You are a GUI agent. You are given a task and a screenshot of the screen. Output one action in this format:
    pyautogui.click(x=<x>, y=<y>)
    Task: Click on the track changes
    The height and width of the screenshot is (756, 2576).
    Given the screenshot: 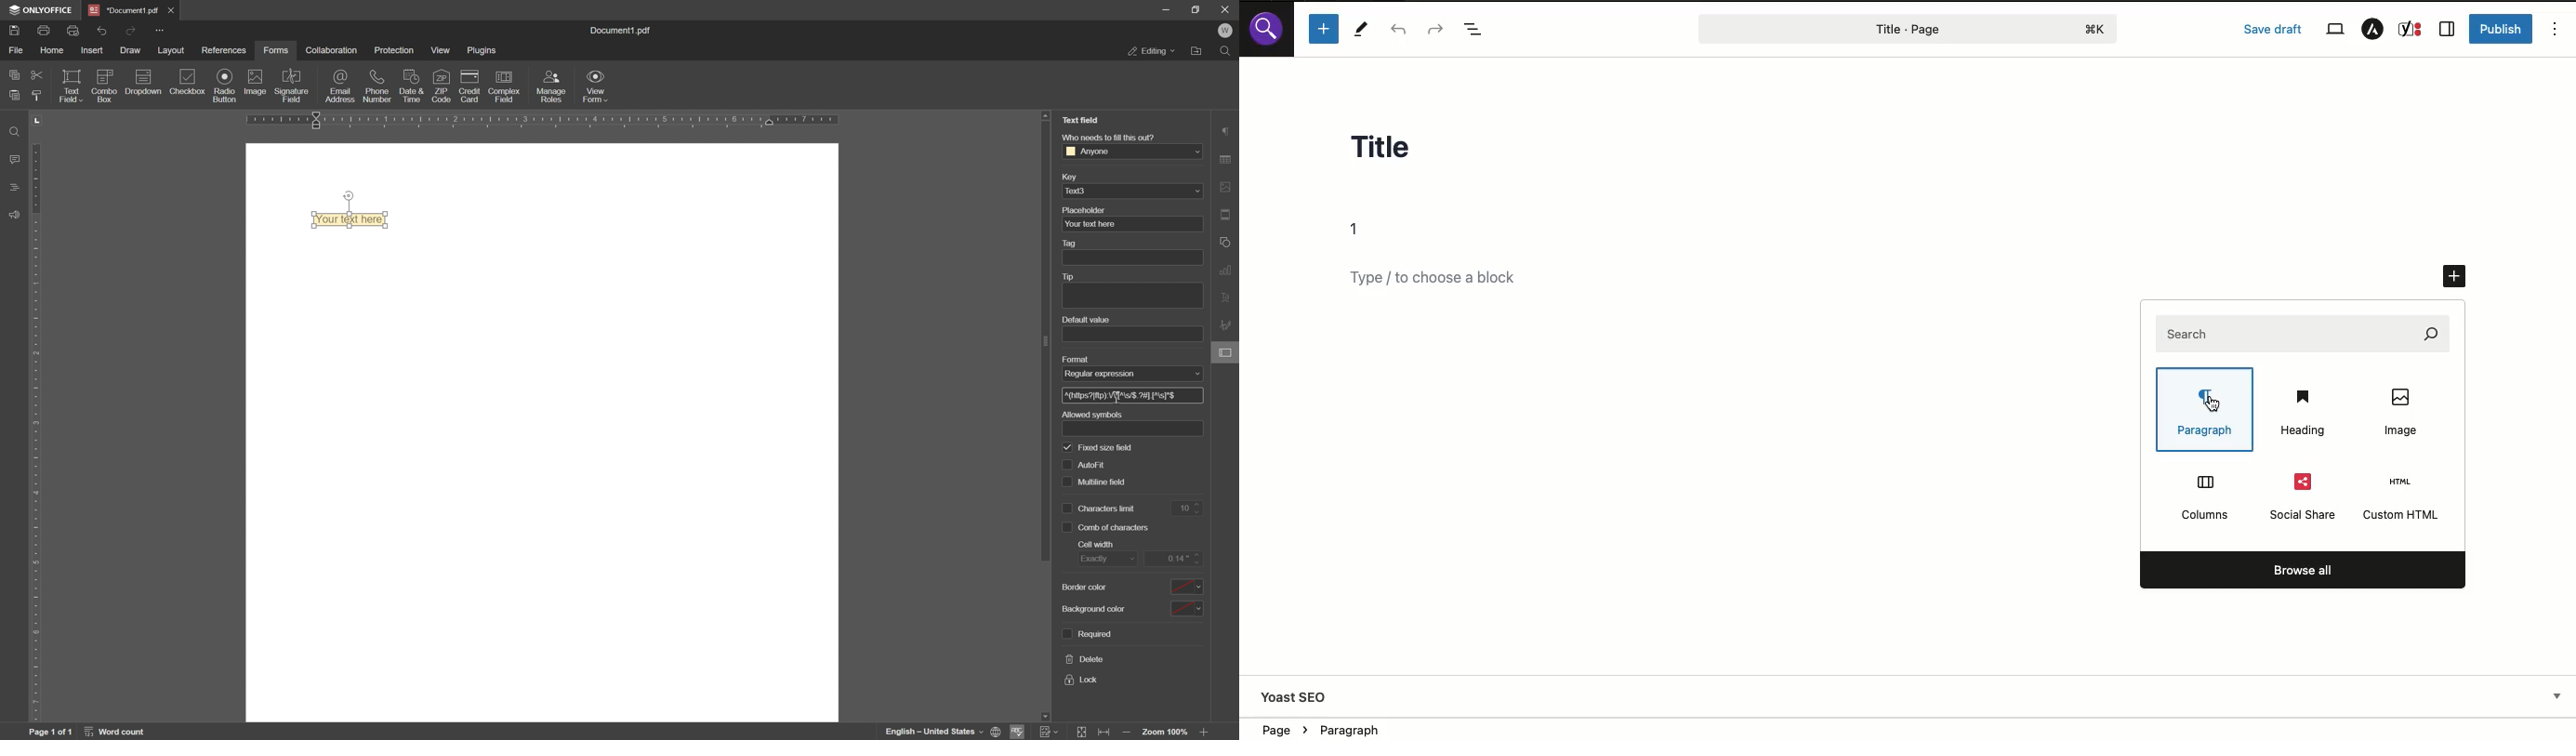 What is the action you would take?
    pyautogui.click(x=1049, y=732)
    